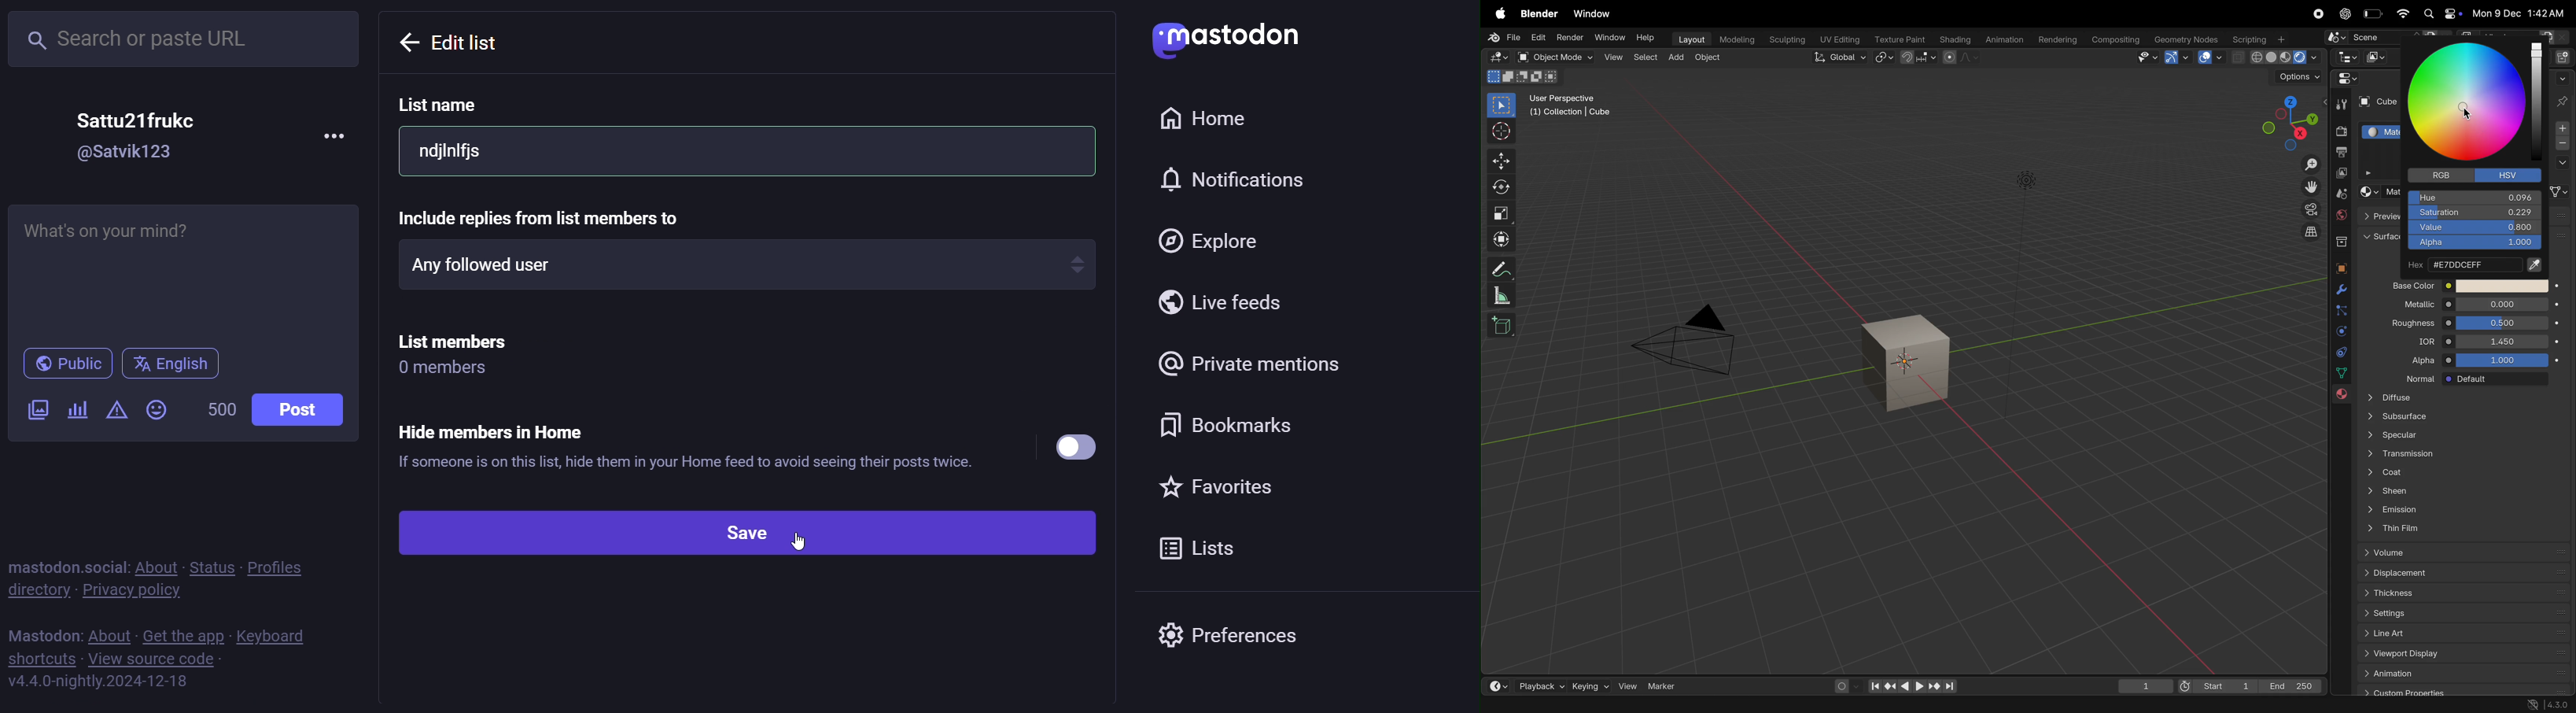 The height and width of the screenshot is (728, 2576). What do you see at coordinates (136, 591) in the screenshot?
I see `private policy` at bounding box center [136, 591].